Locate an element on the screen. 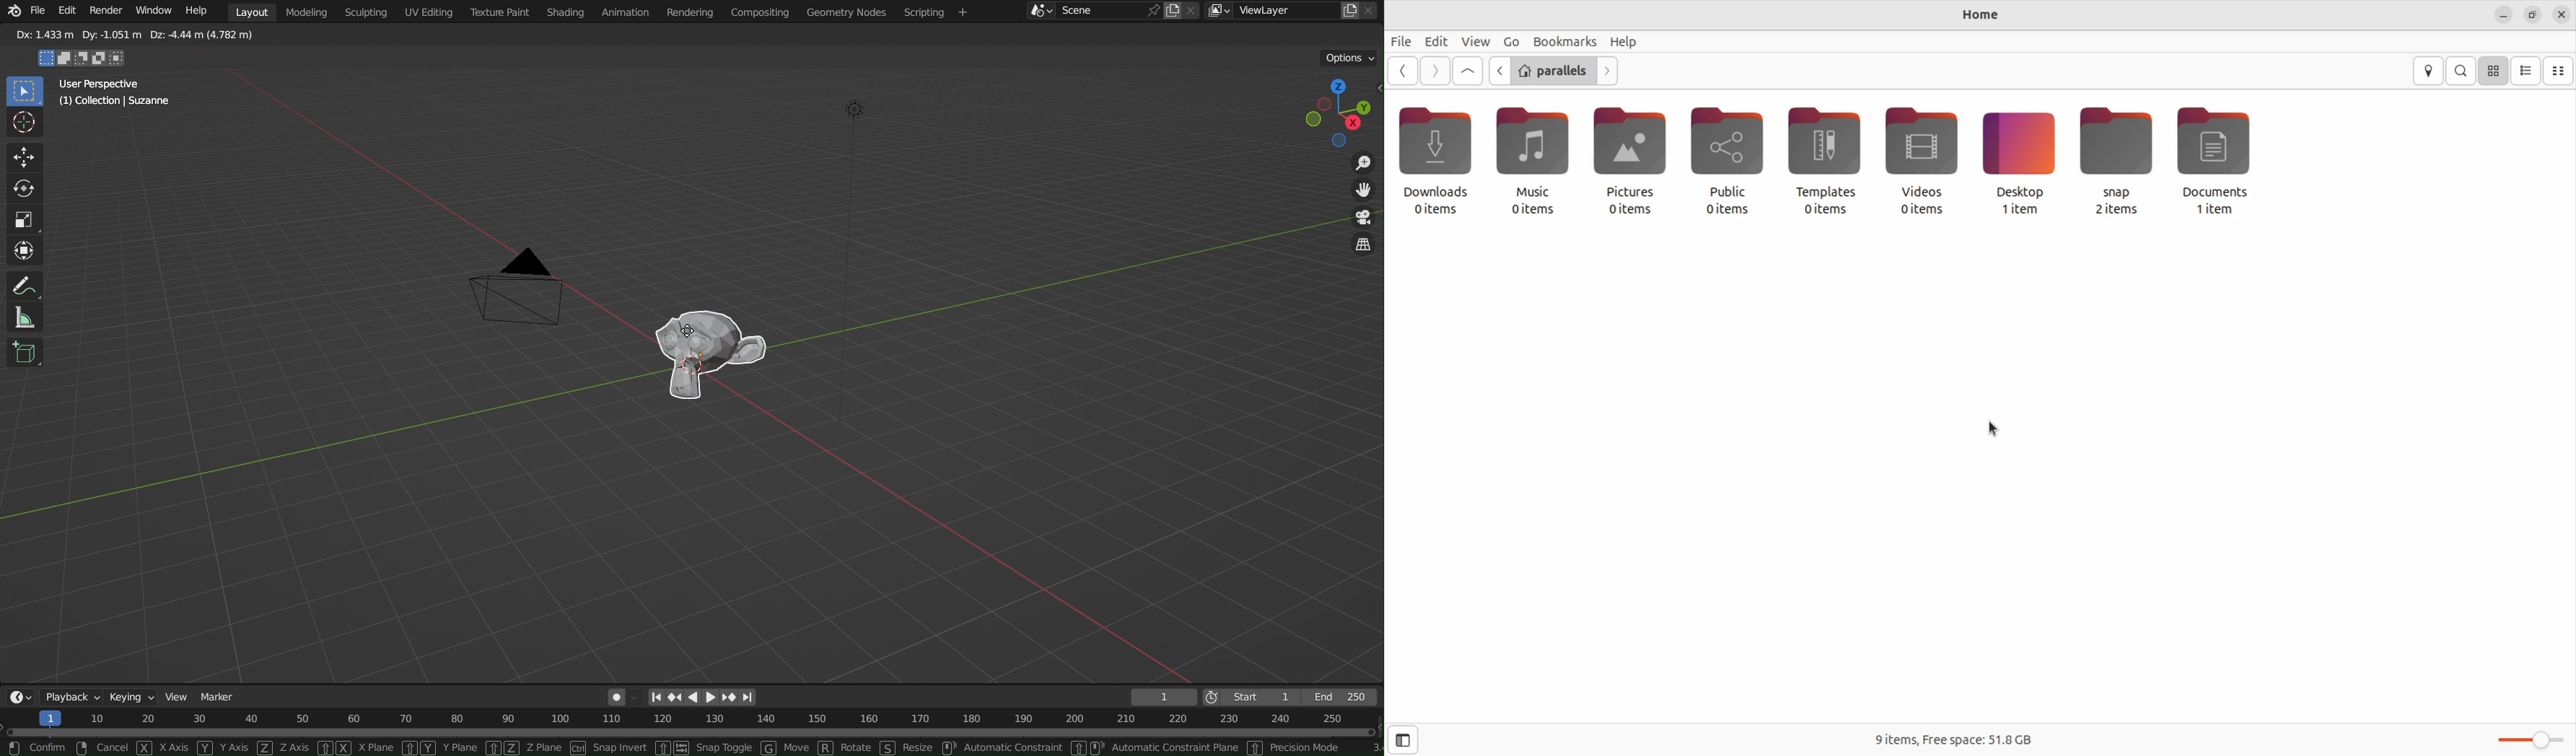 The image size is (2576, 756). Scale is located at coordinates (21, 216).